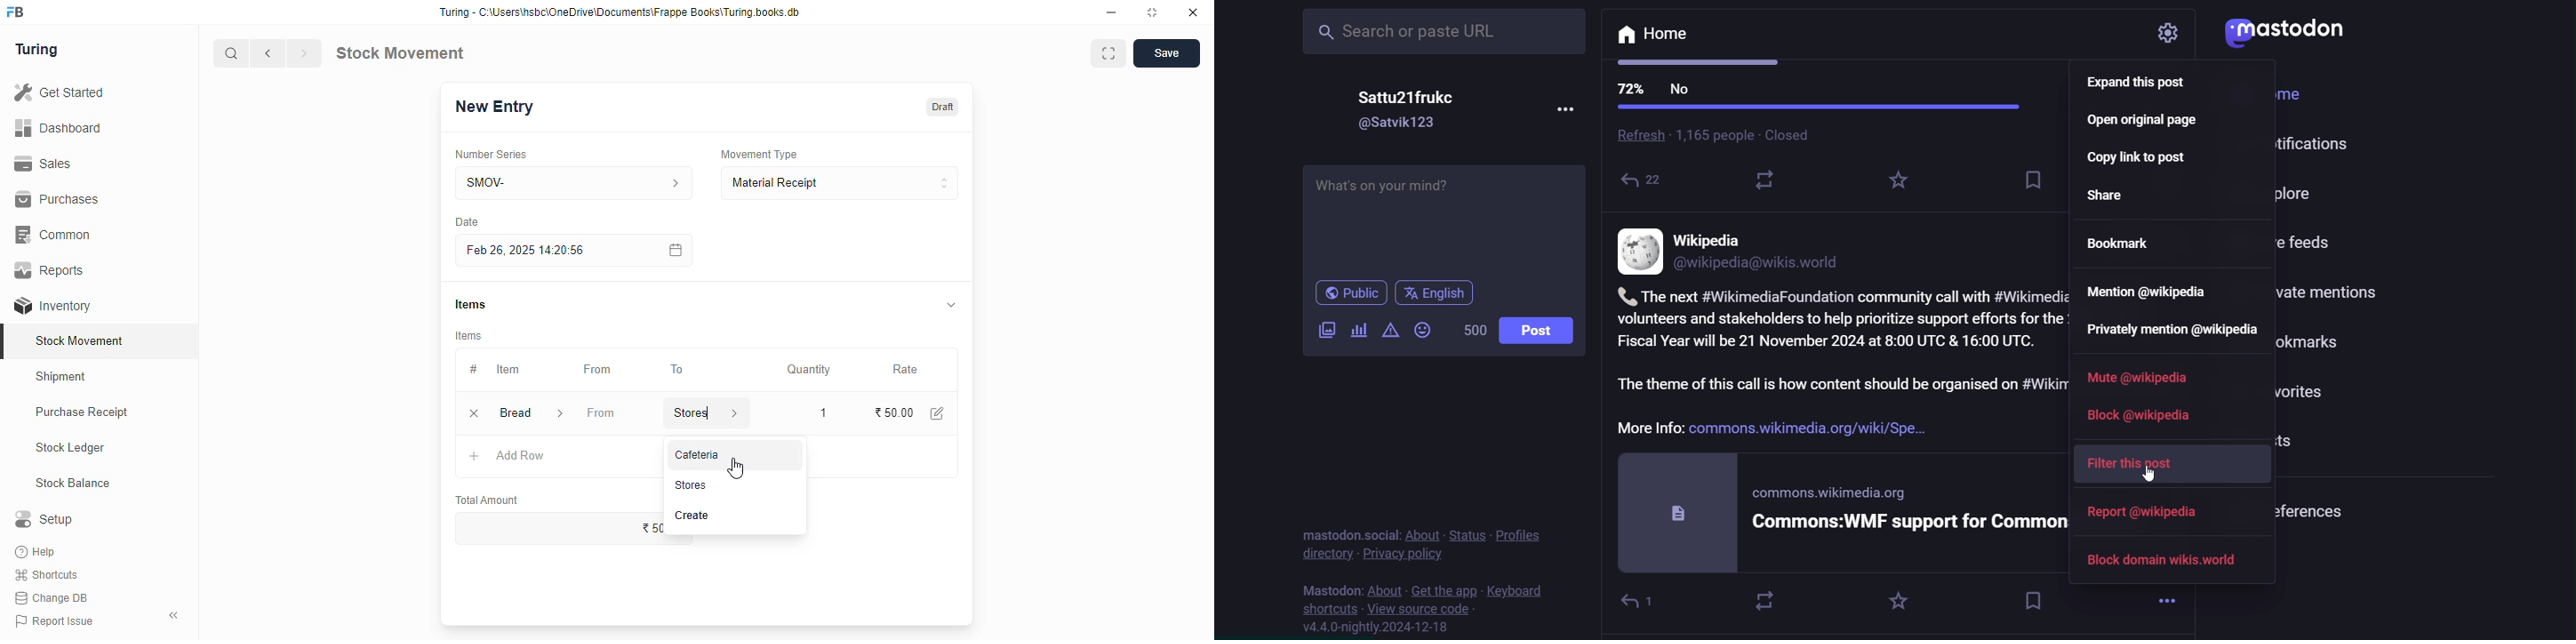 The height and width of the screenshot is (644, 2576). What do you see at coordinates (2137, 158) in the screenshot?
I see `copy link to post` at bounding box center [2137, 158].